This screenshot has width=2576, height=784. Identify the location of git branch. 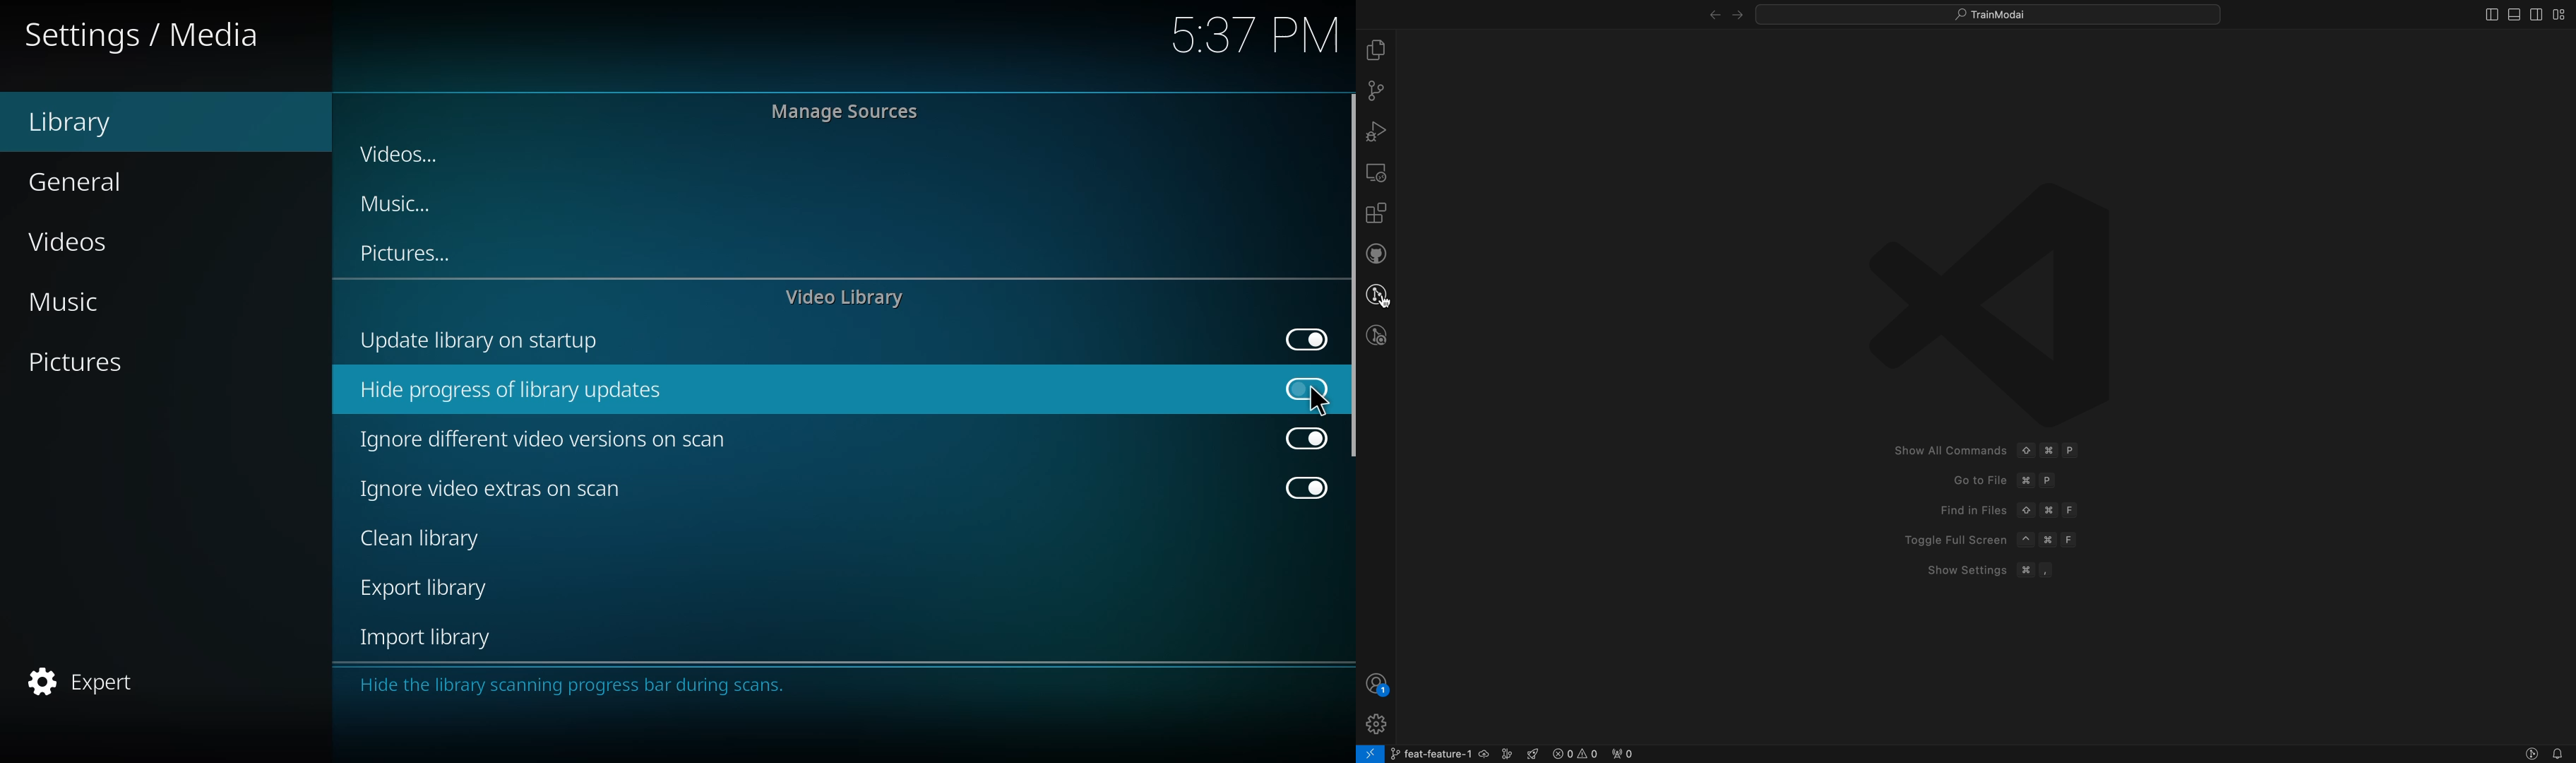
(1453, 754).